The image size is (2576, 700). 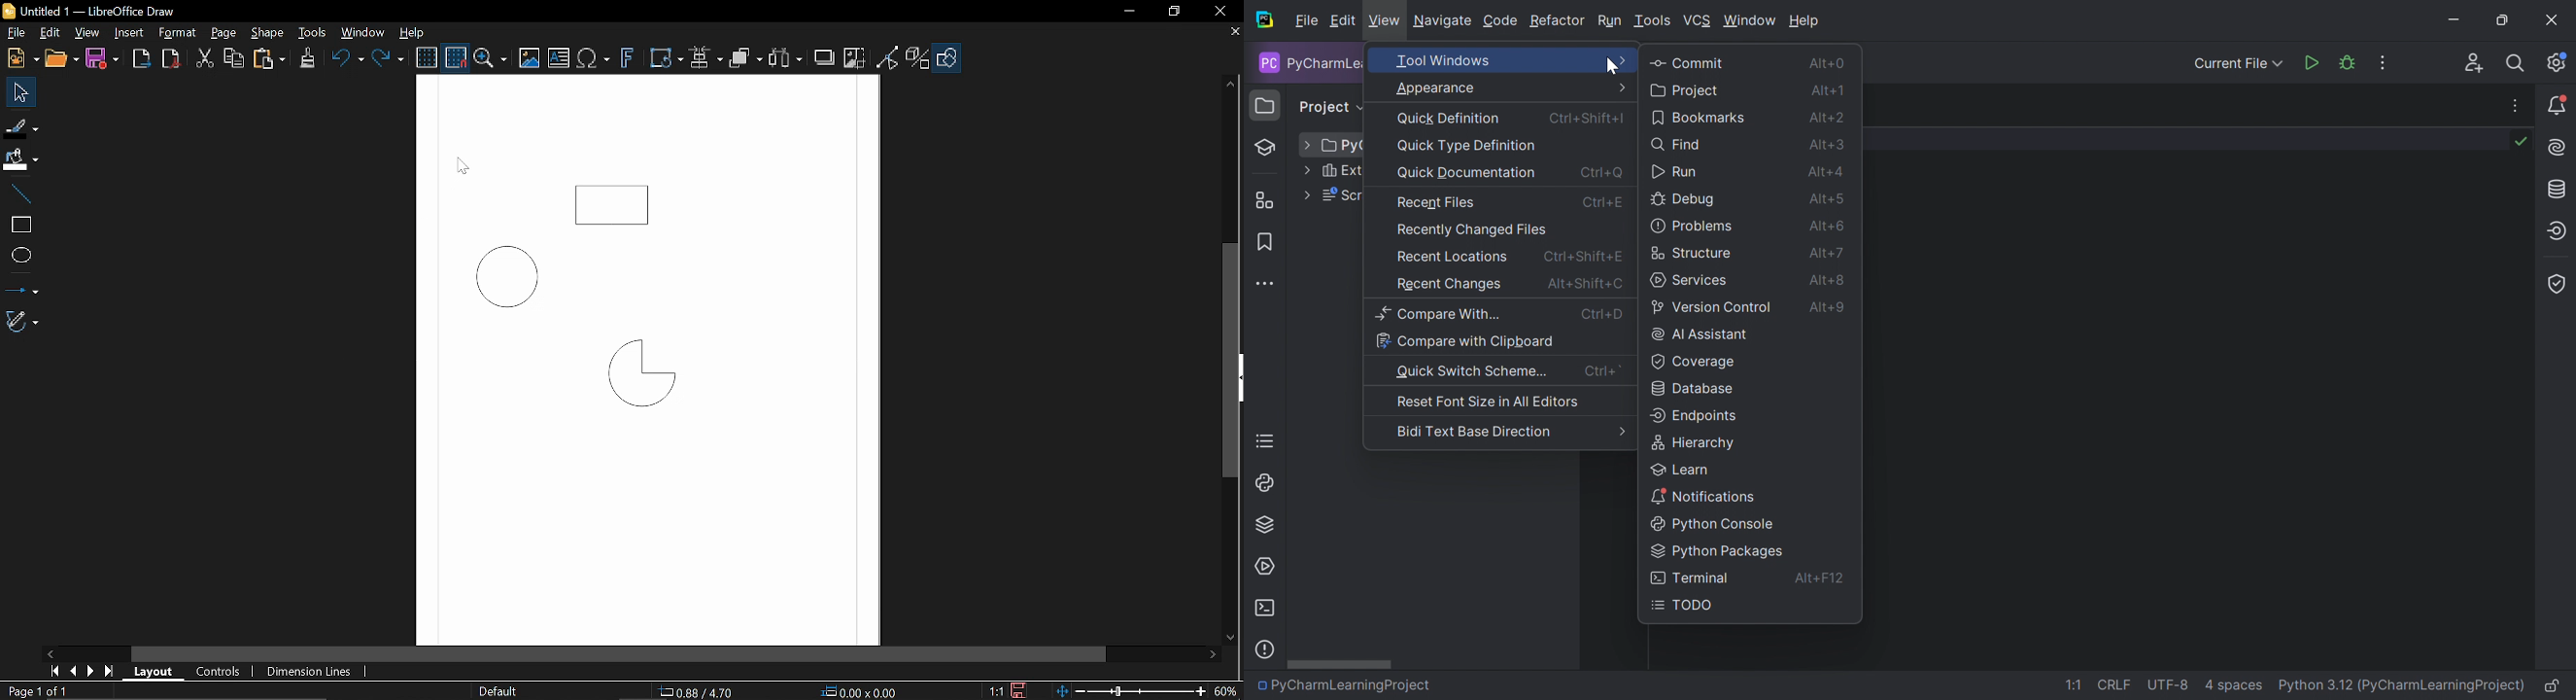 I want to click on Hierarchy, so click(x=1694, y=442).